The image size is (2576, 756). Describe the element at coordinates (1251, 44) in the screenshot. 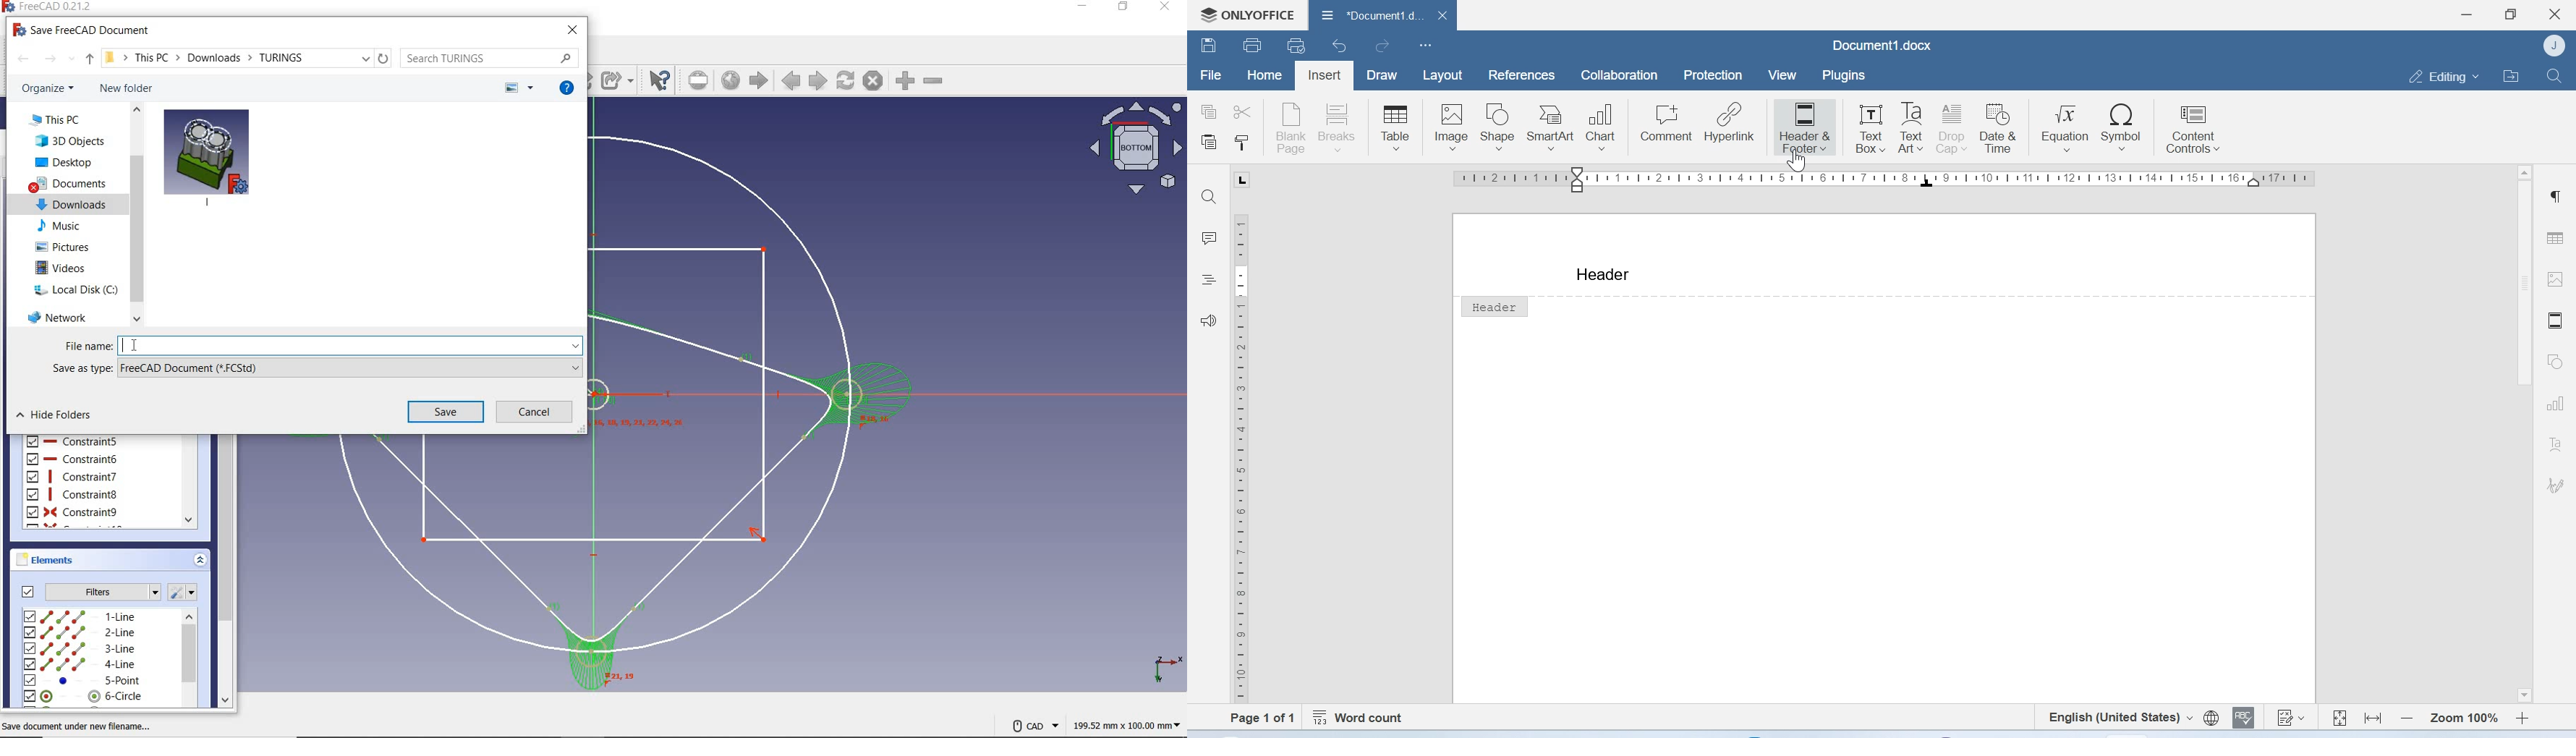

I see `Print file` at that location.